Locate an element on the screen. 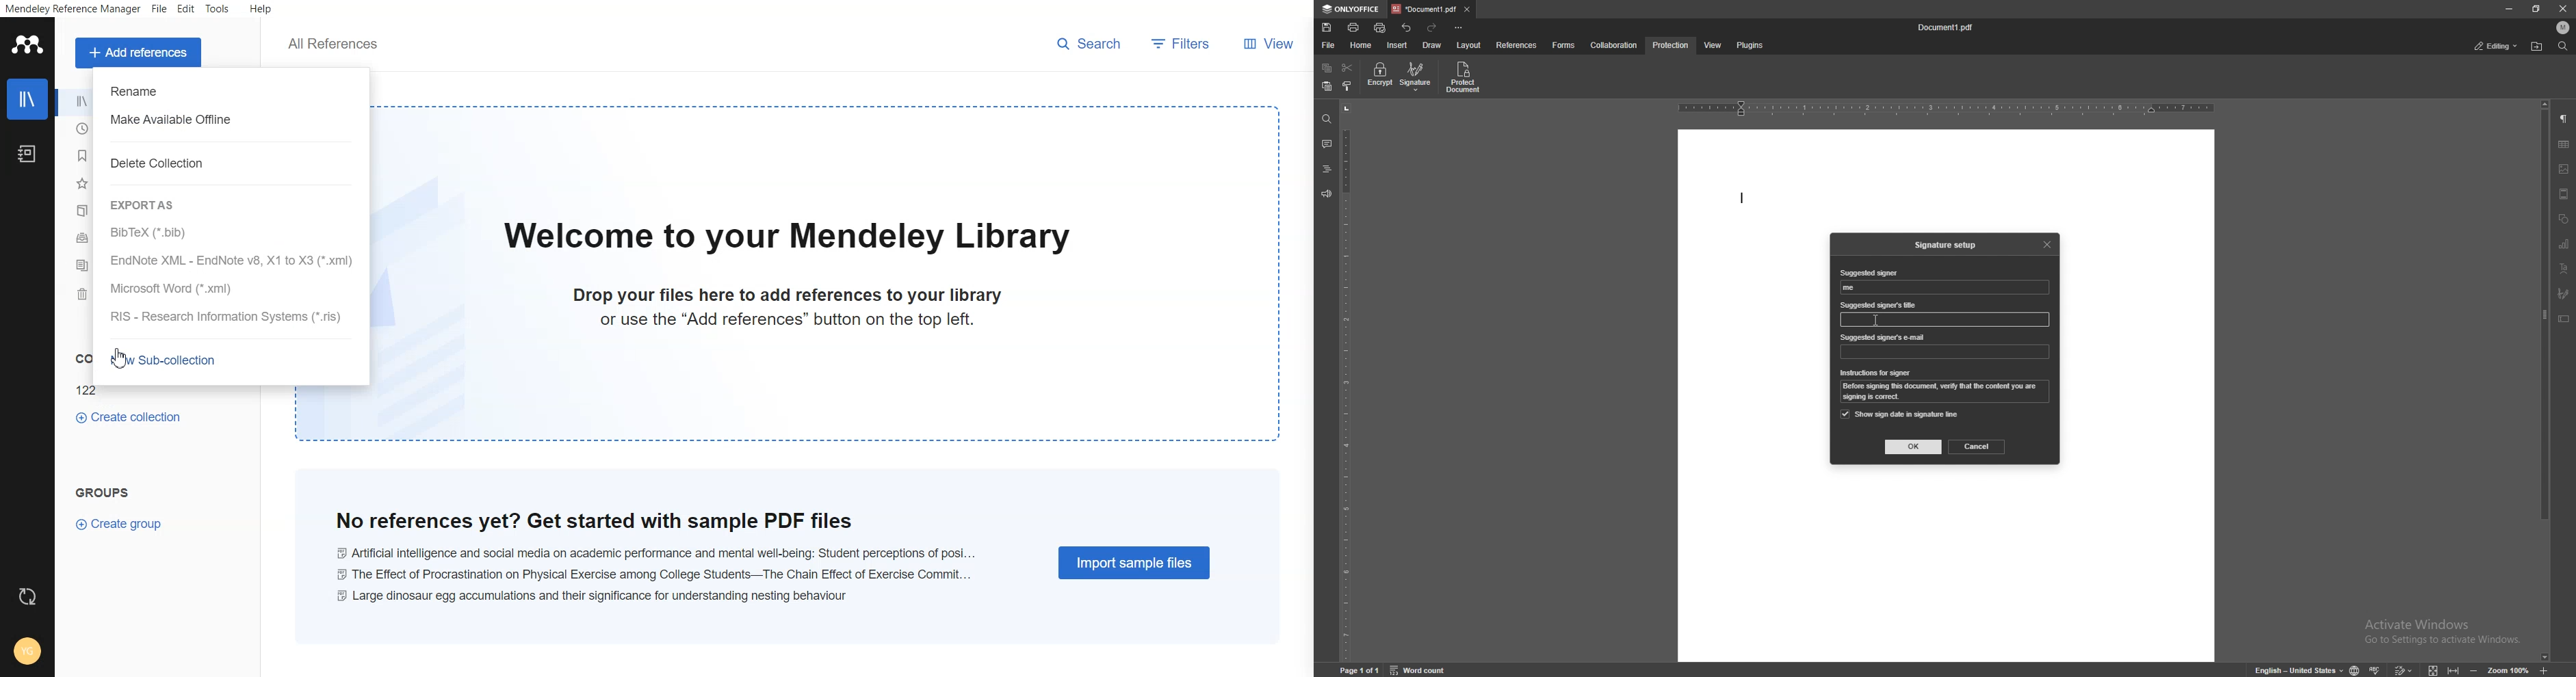 The height and width of the screenshot is (700, 2576). Groups is located at coordinates (108, 490).